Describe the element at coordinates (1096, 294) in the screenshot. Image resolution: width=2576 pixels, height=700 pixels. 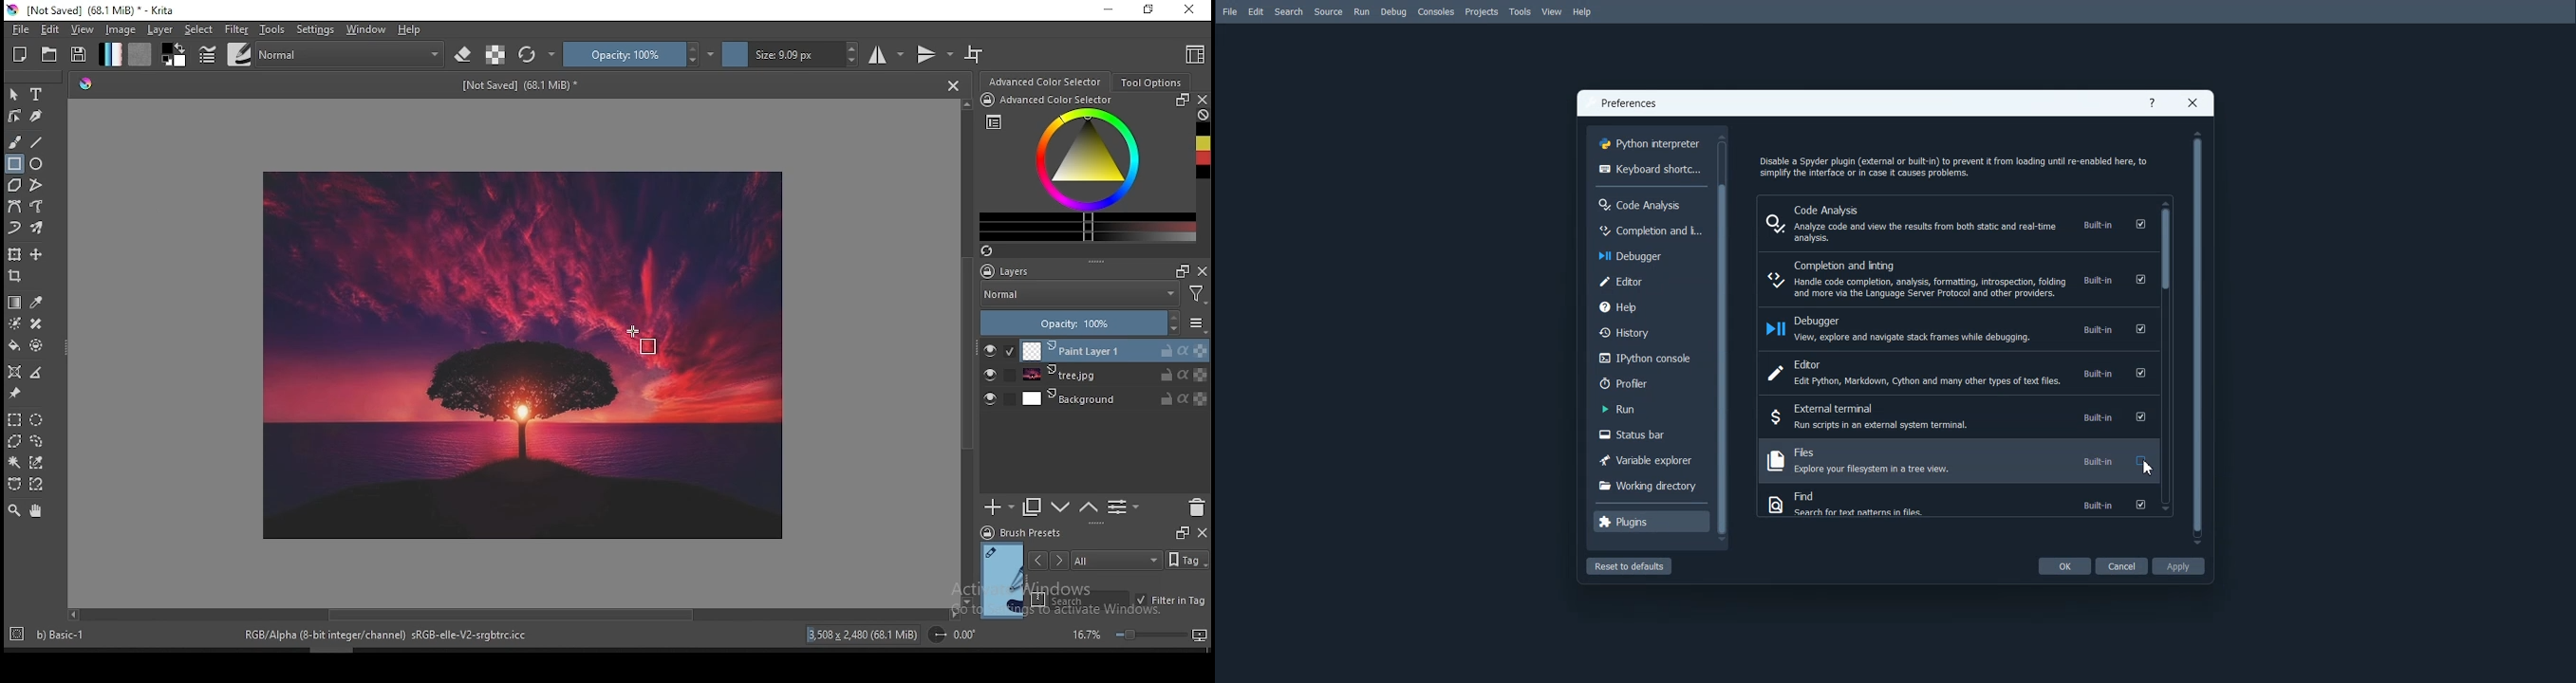
I see `blending mode` at that location.